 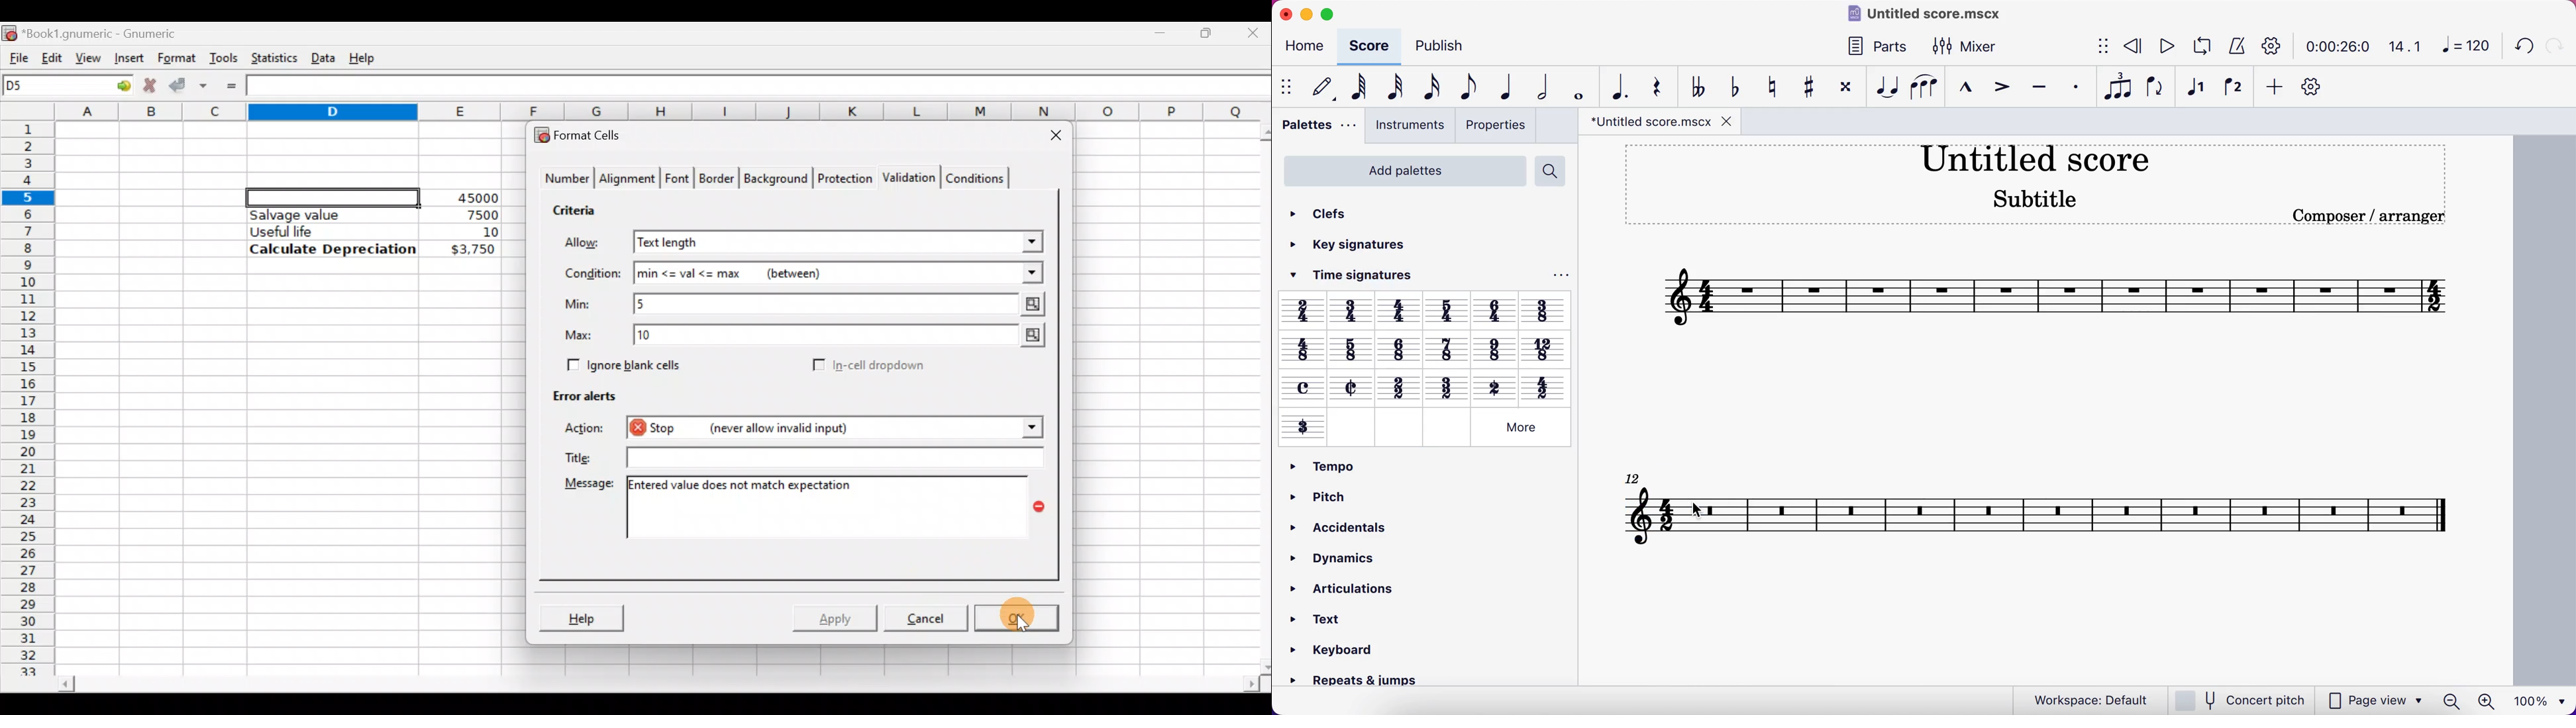 What do you see at coordinates (2557, 45) in the screenshot?
I see `redo` at bounding box center [2557, 45].